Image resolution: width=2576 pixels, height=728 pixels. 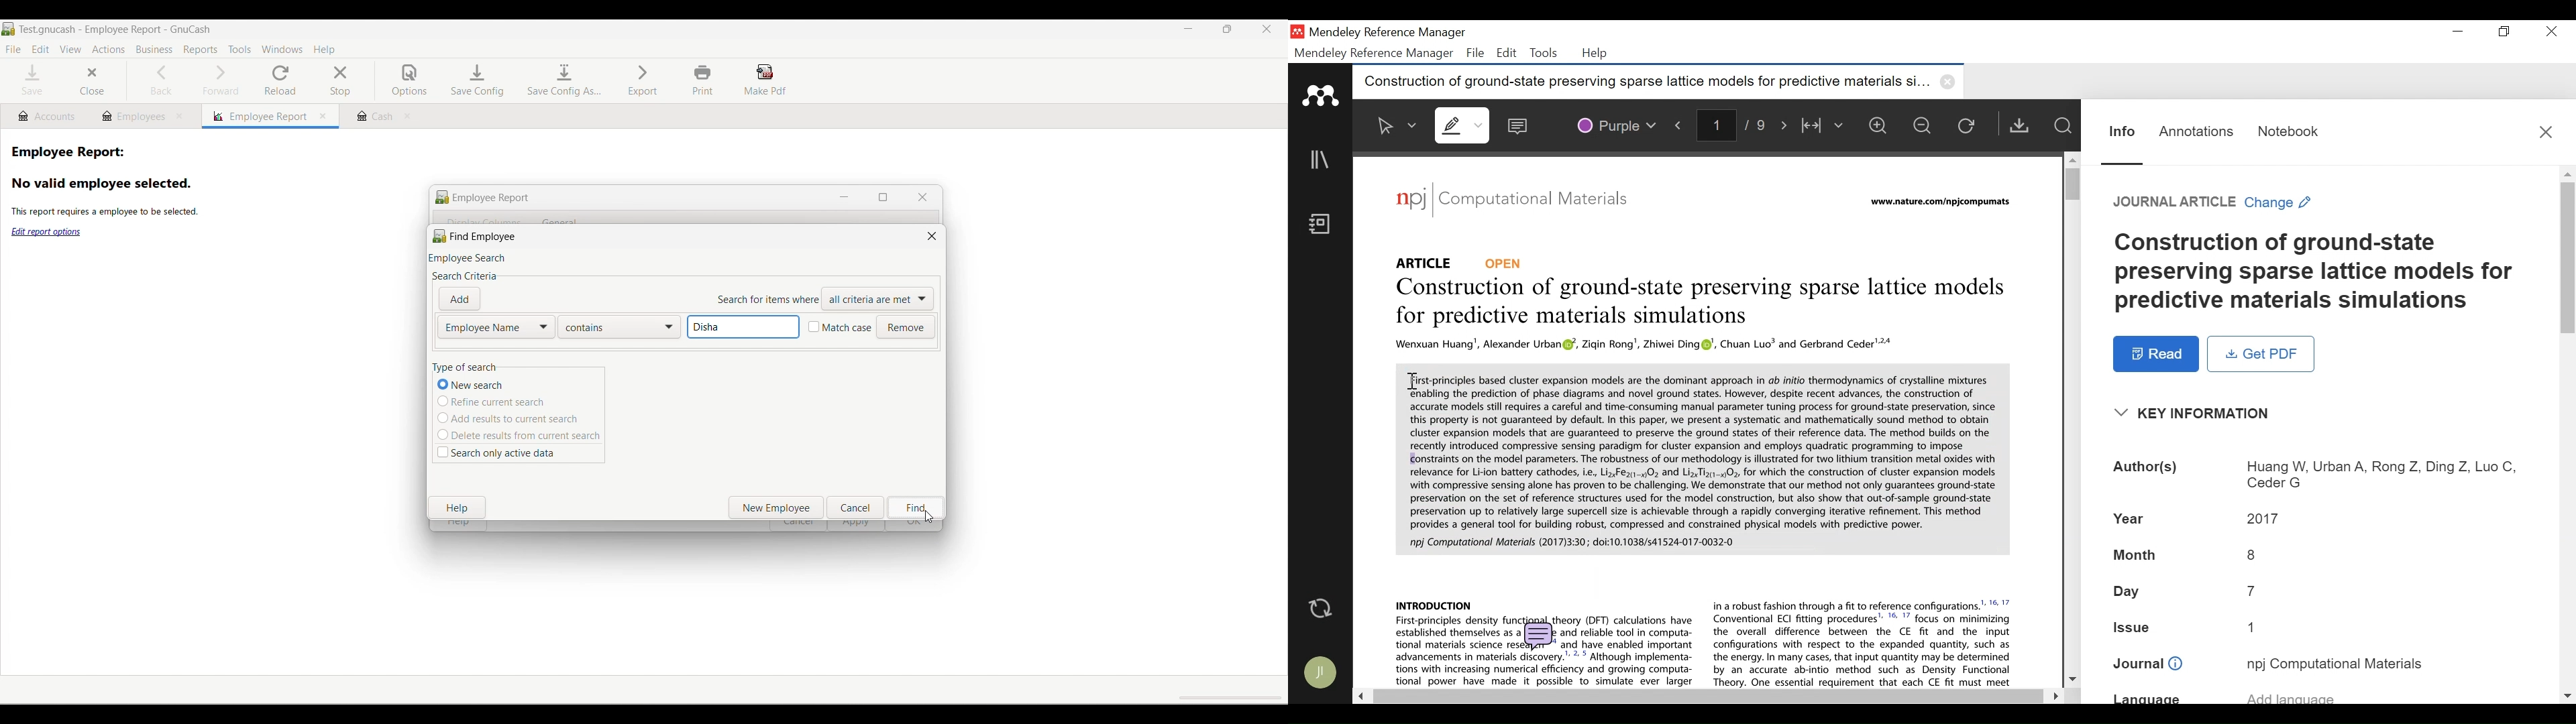 I want to click on Day, so click(x=2129, y=592).